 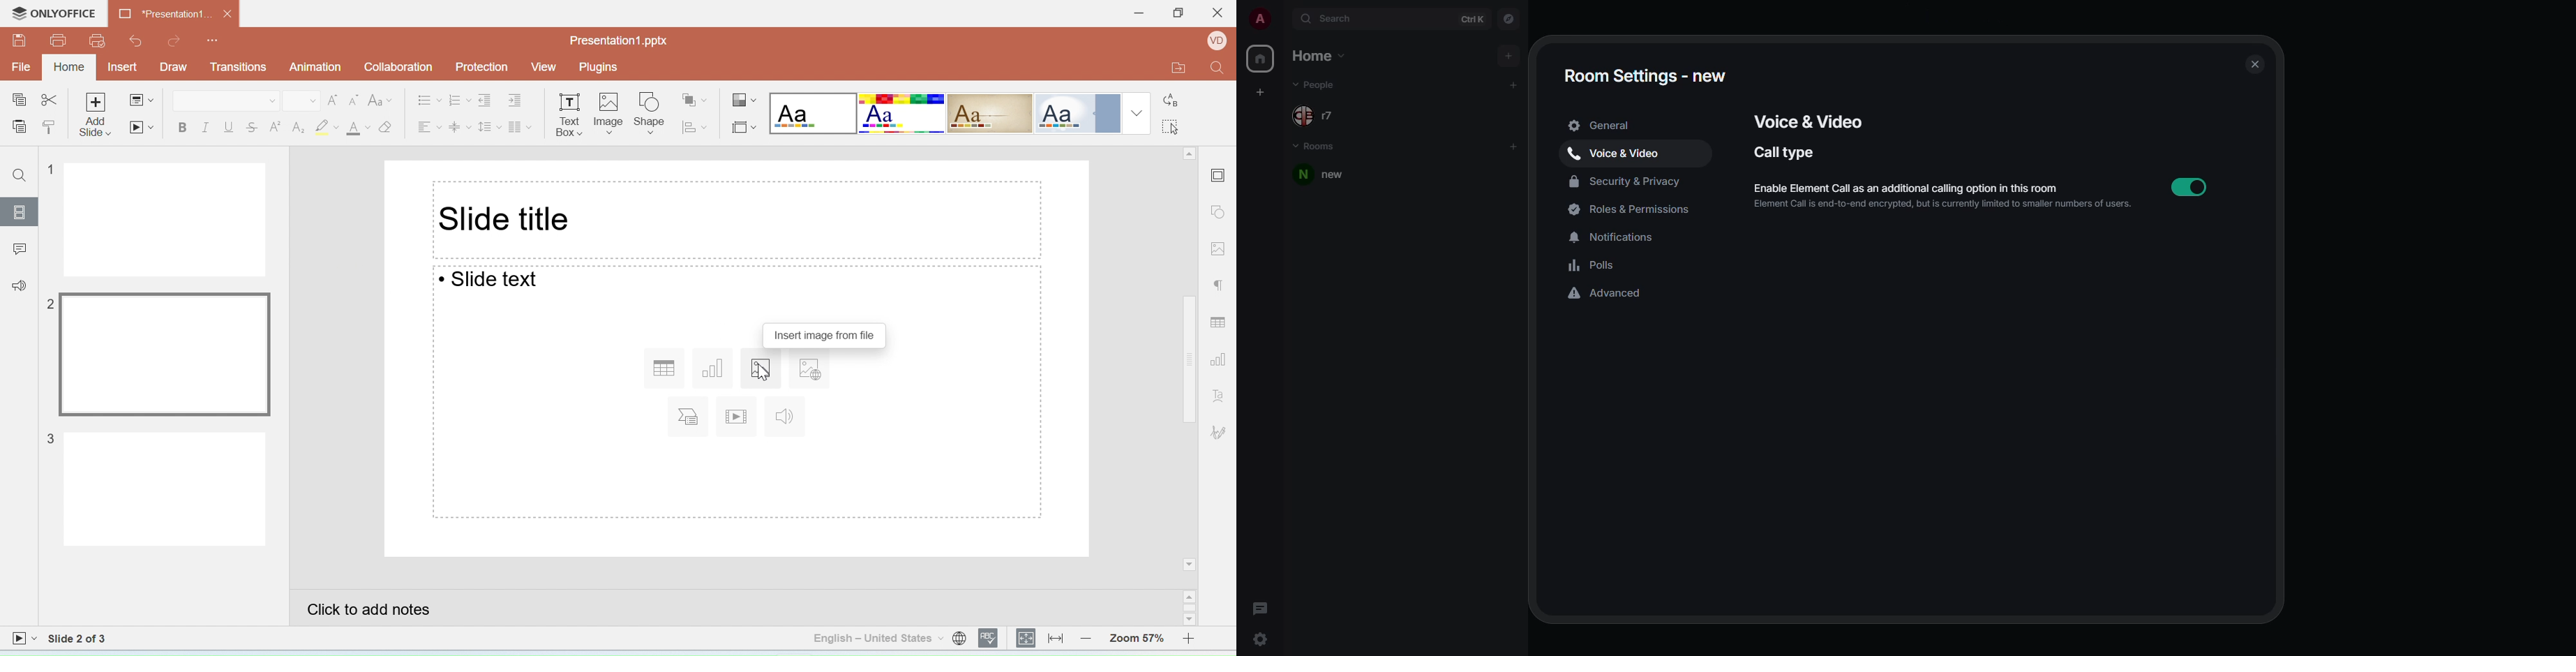 I want to click on Protection, so click(x=486, y=68).